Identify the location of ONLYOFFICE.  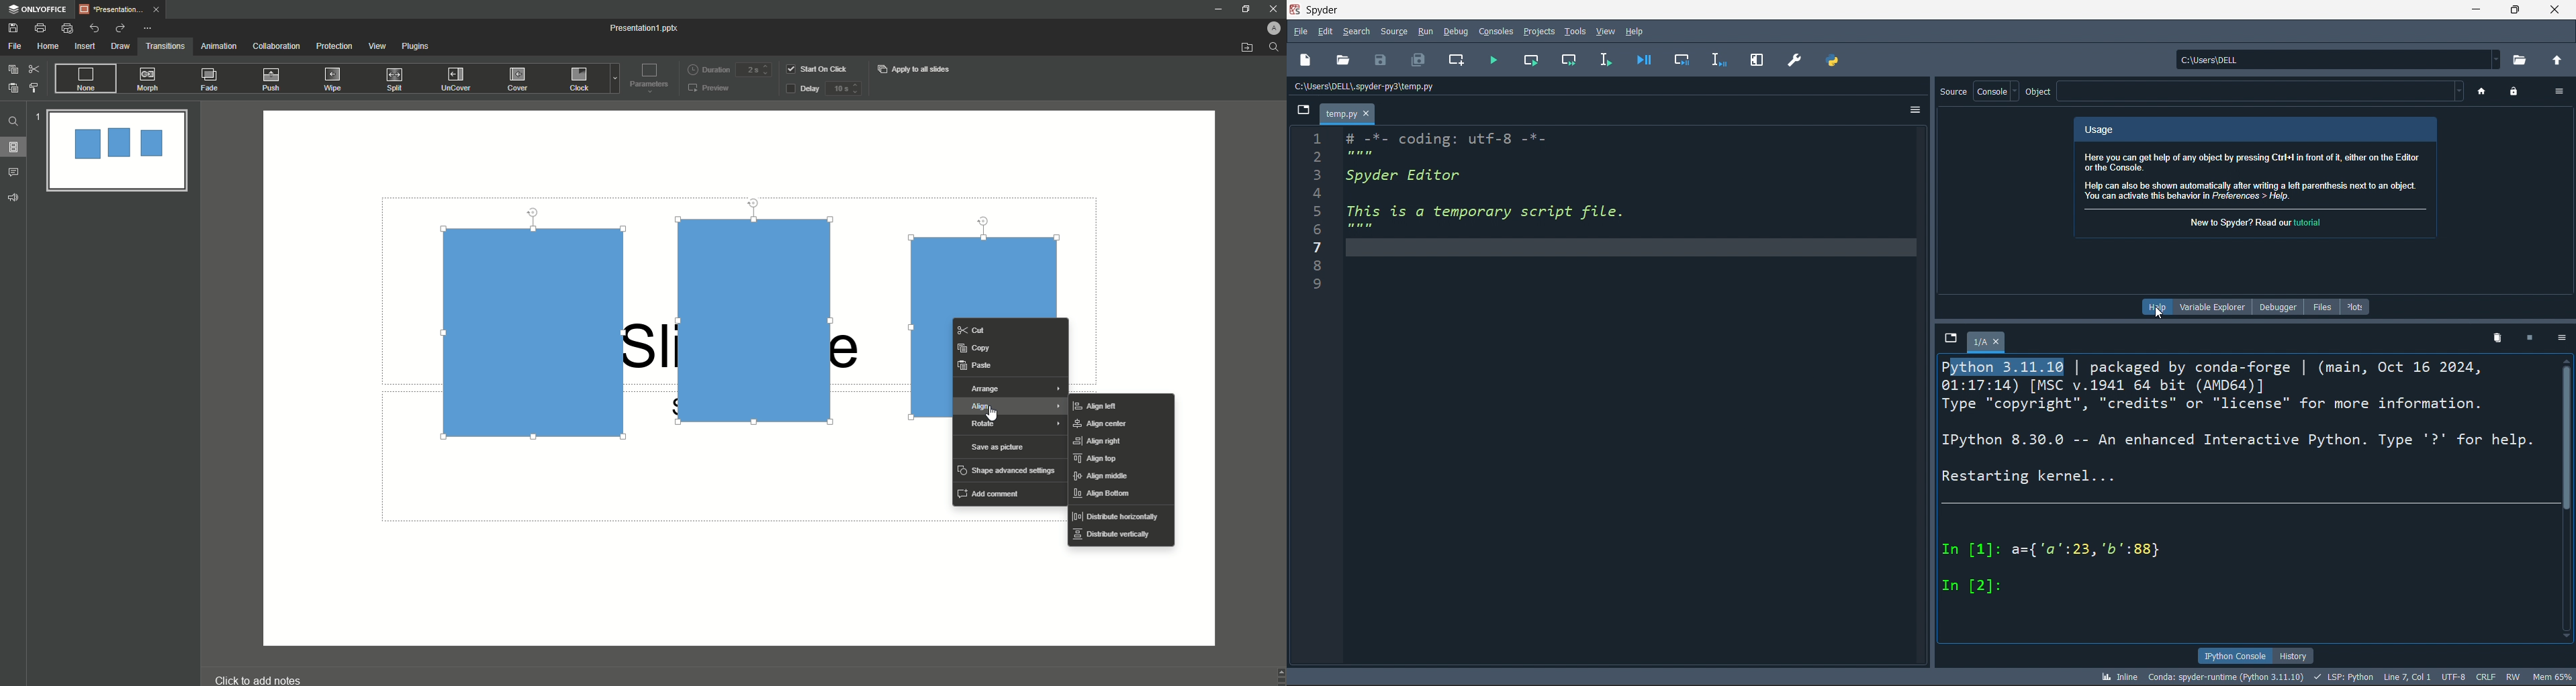
(38, 9).